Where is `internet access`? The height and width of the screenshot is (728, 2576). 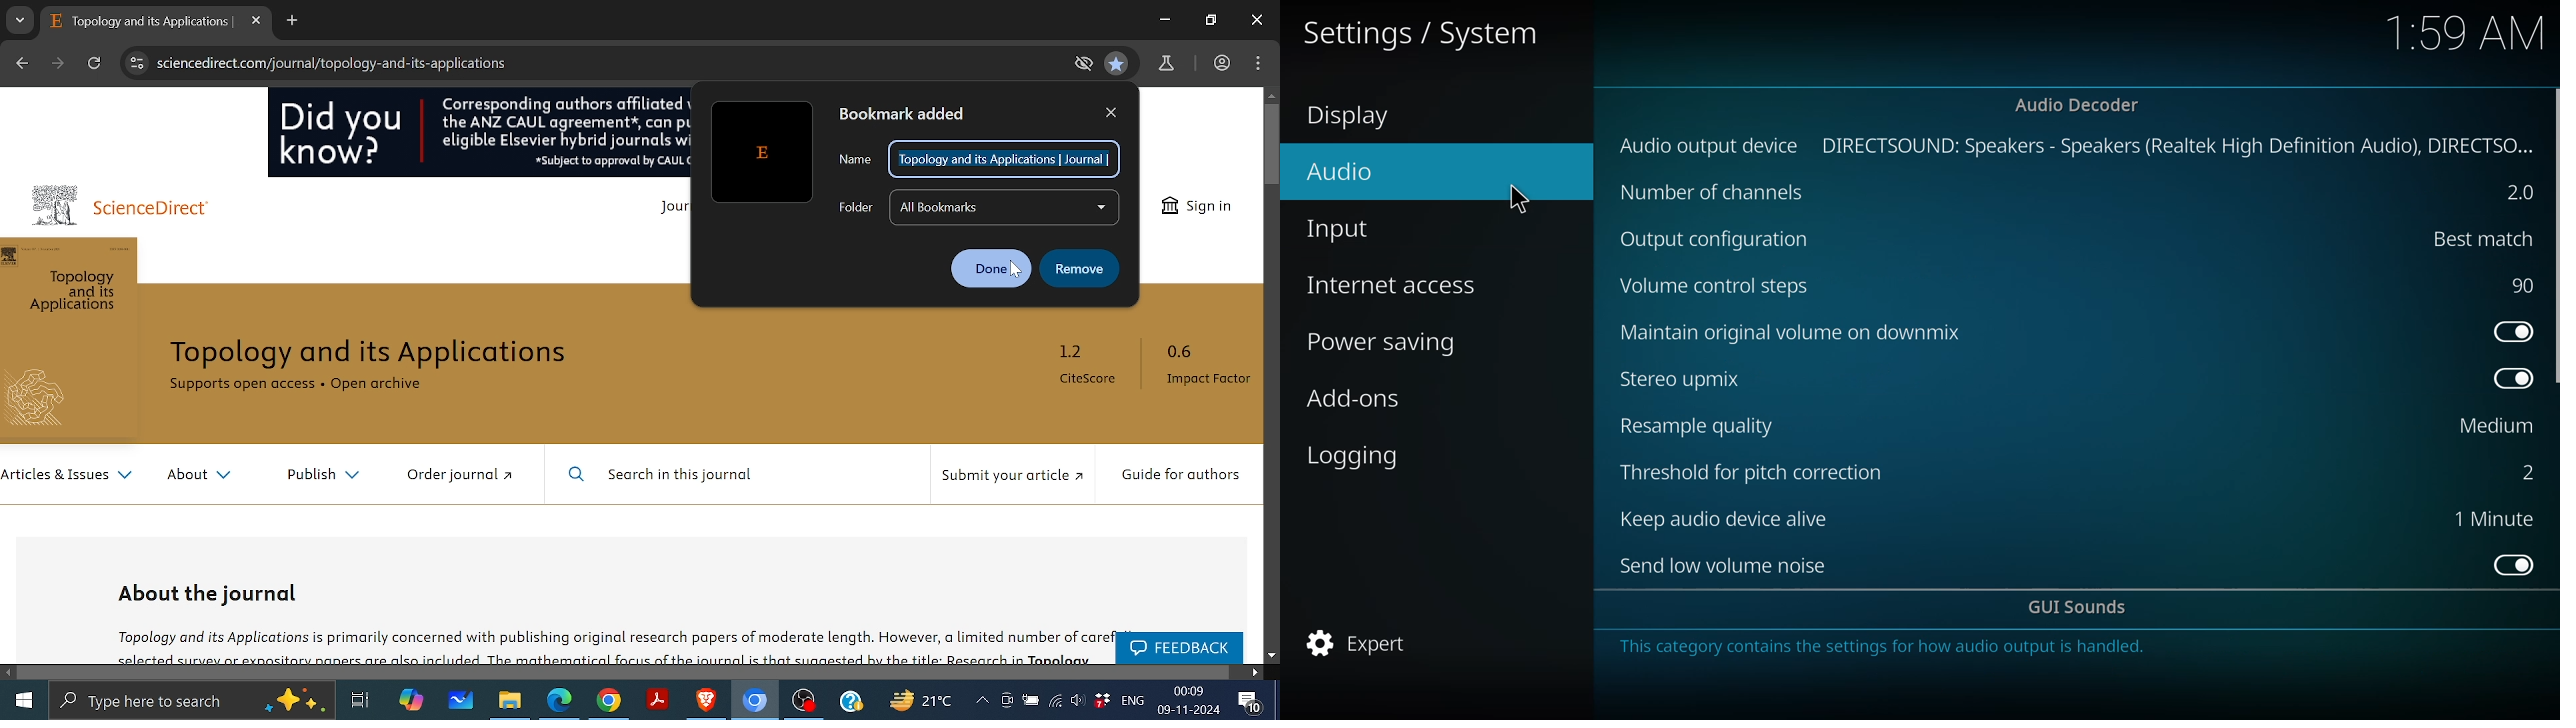
internet access is located at coordinates (1397, 285).